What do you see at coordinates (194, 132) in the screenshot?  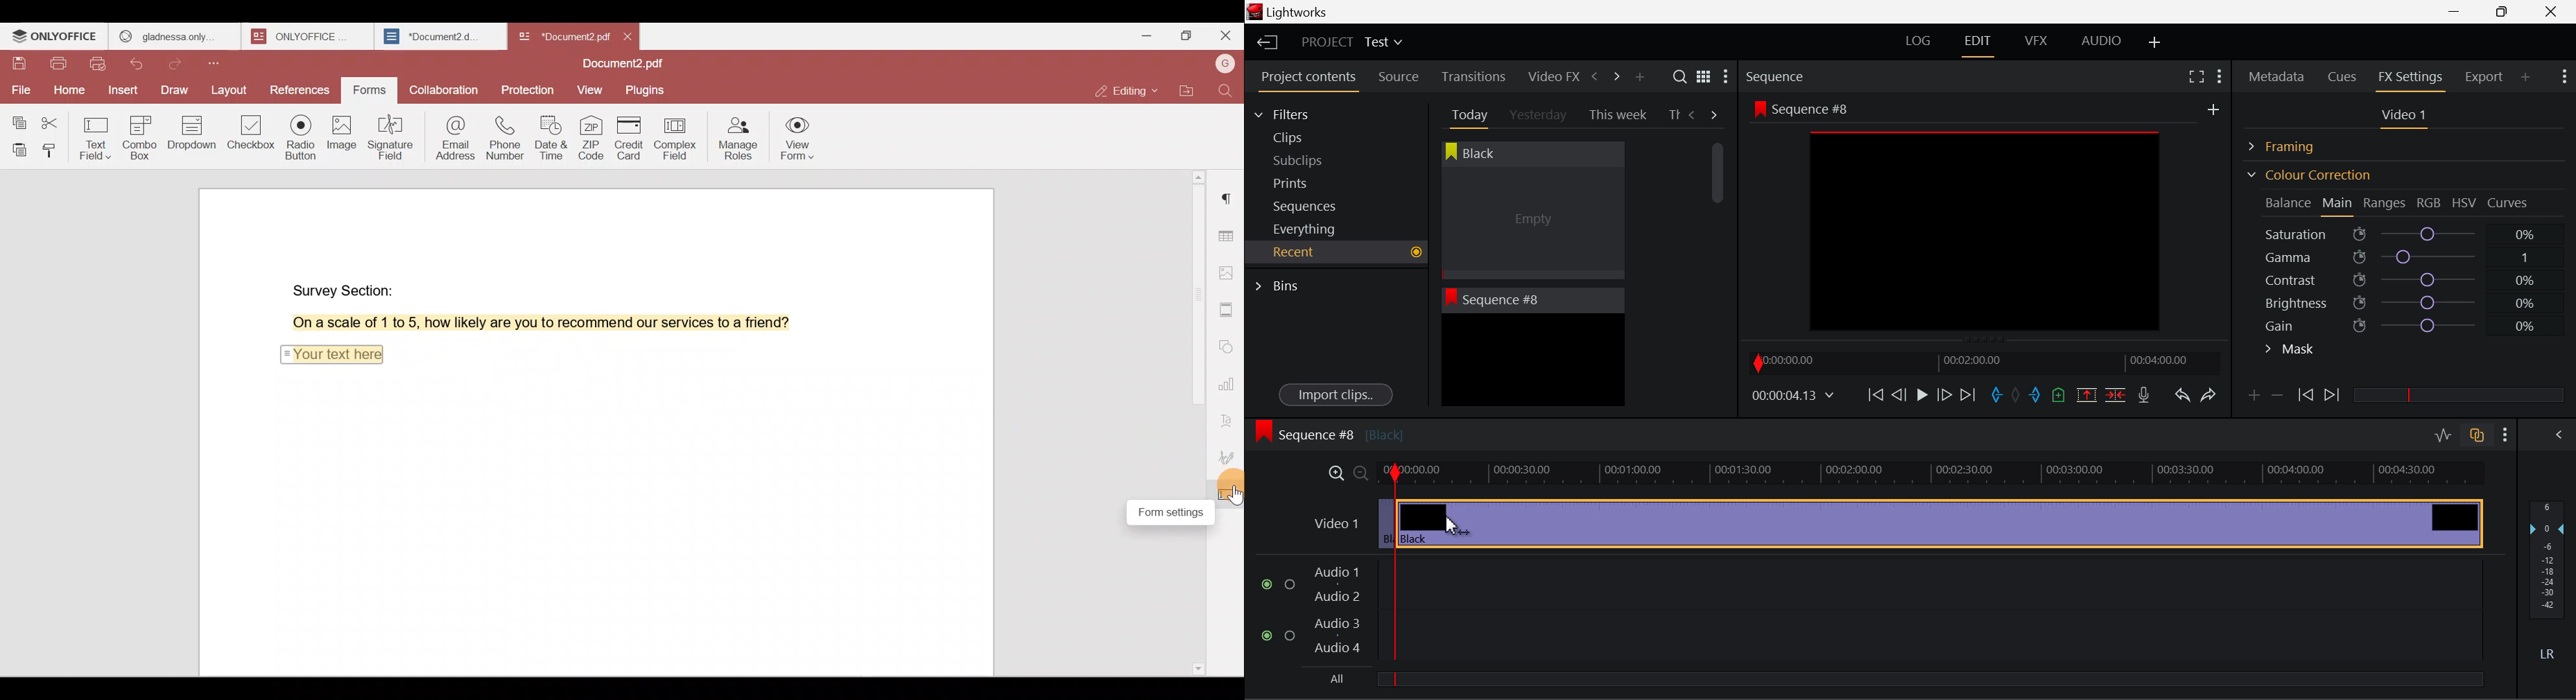 I see `Dropdown` at bounding box center [194, 132].